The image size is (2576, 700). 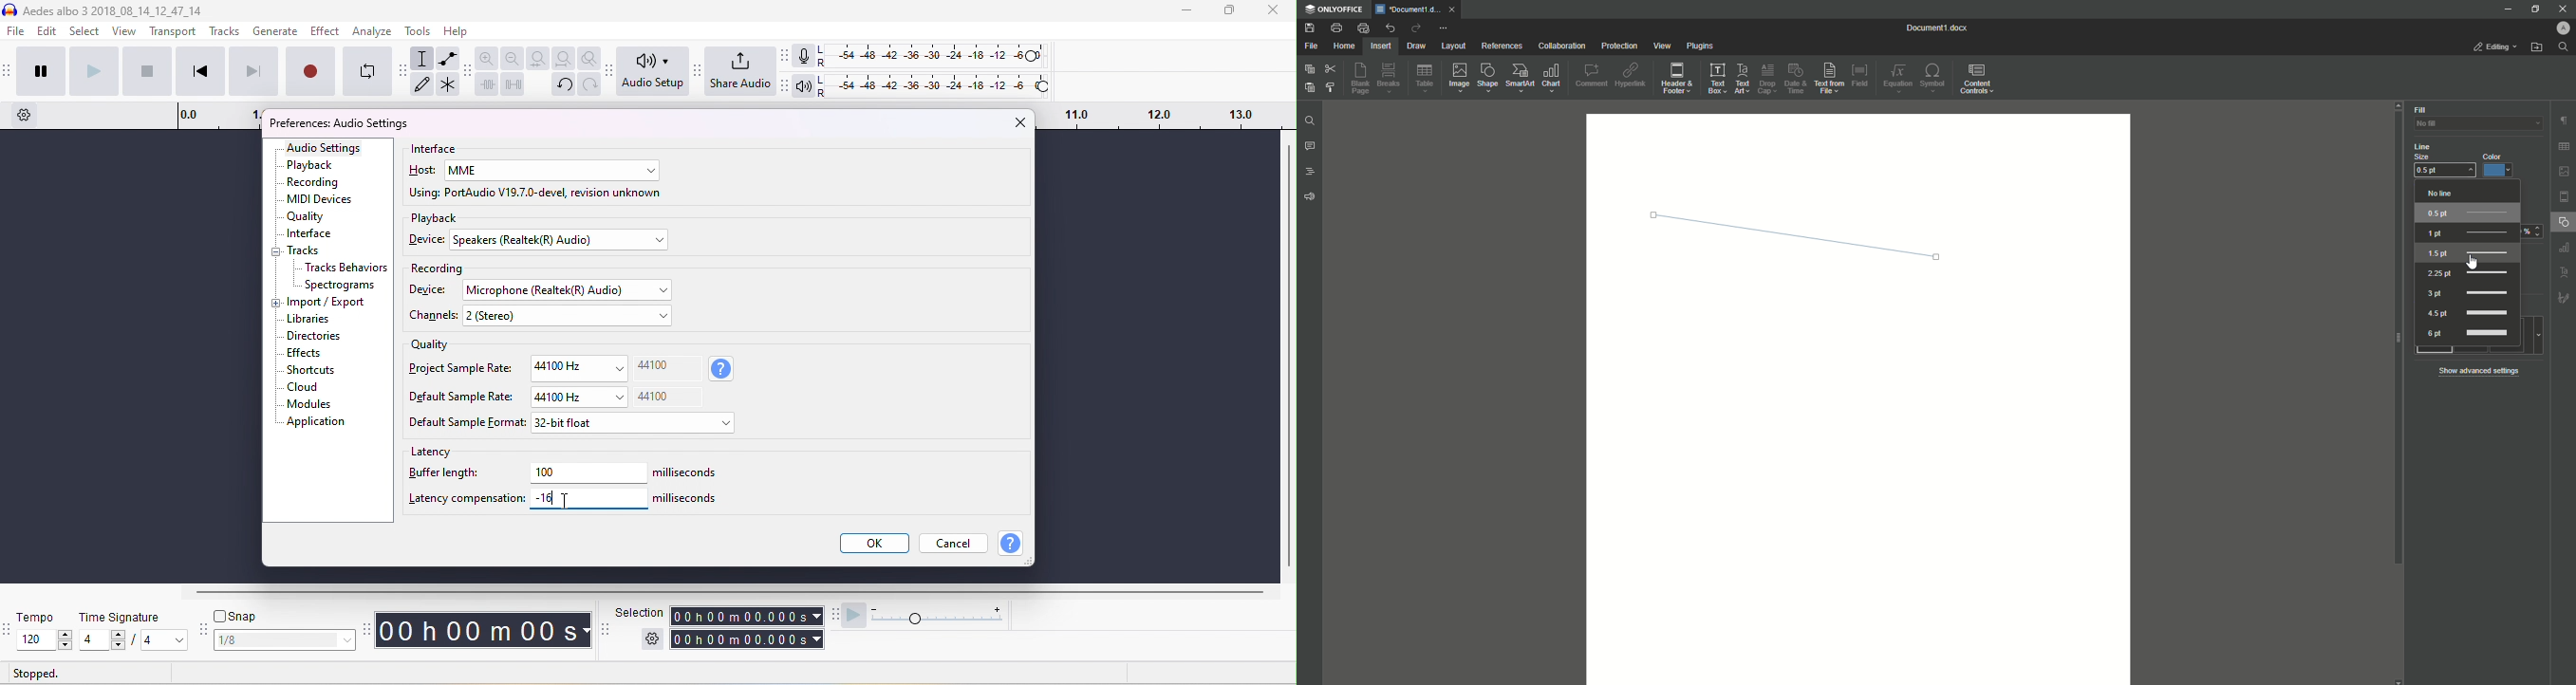 I want to click on recording, so click(x=315, y=181).